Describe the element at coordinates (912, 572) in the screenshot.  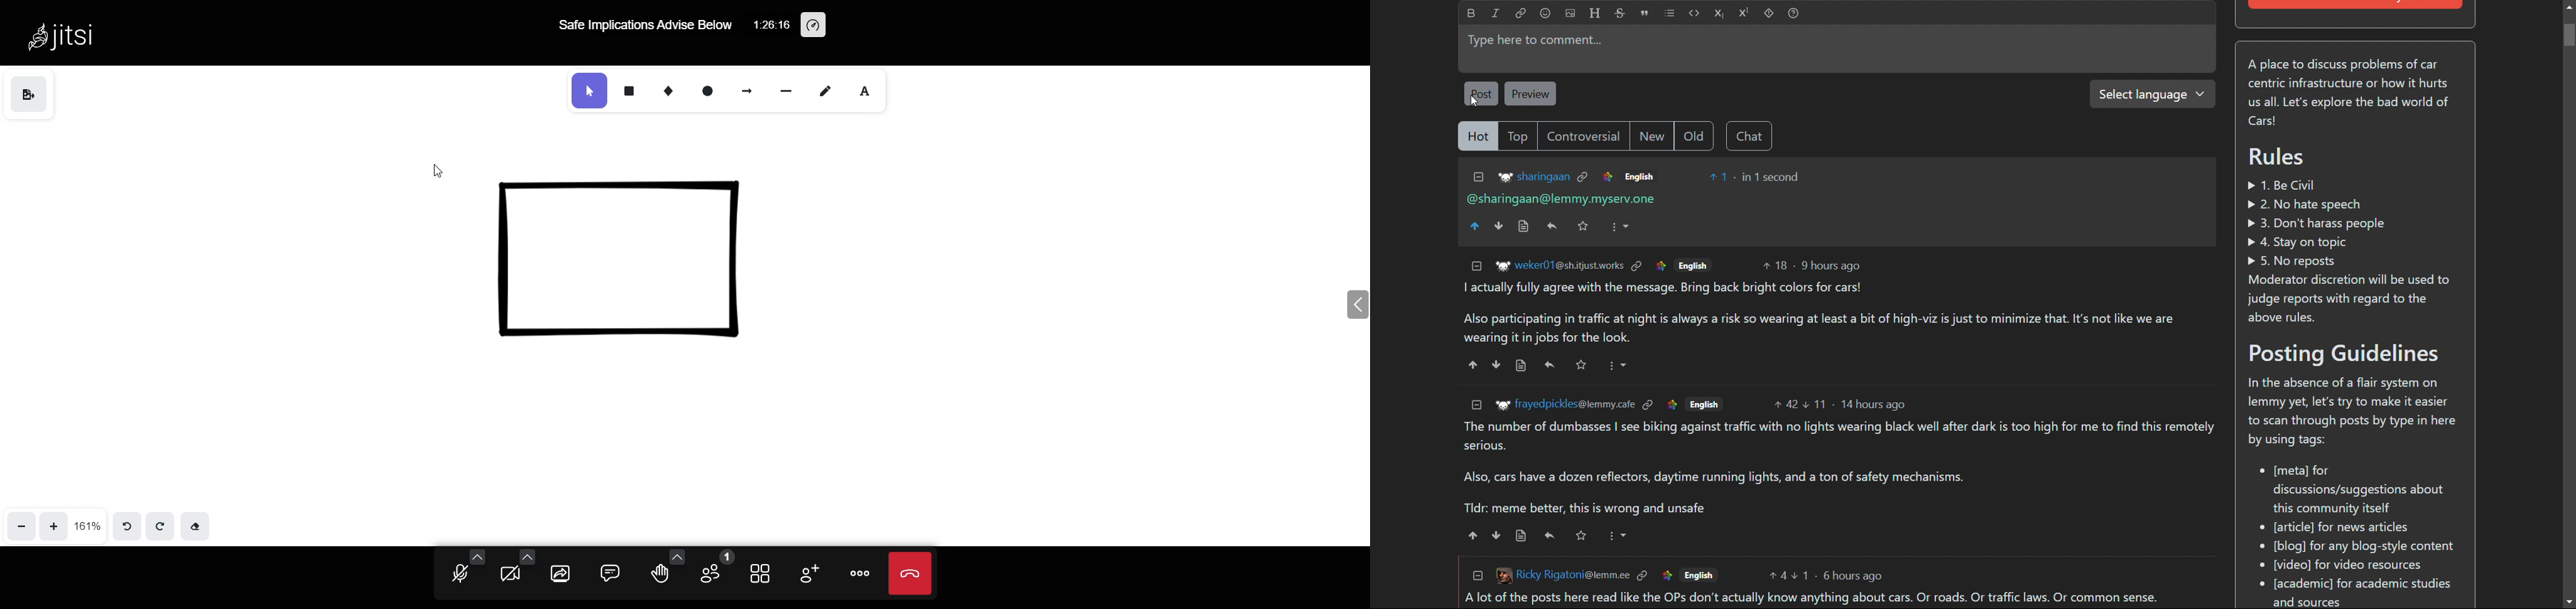
I see `end call` at that location.